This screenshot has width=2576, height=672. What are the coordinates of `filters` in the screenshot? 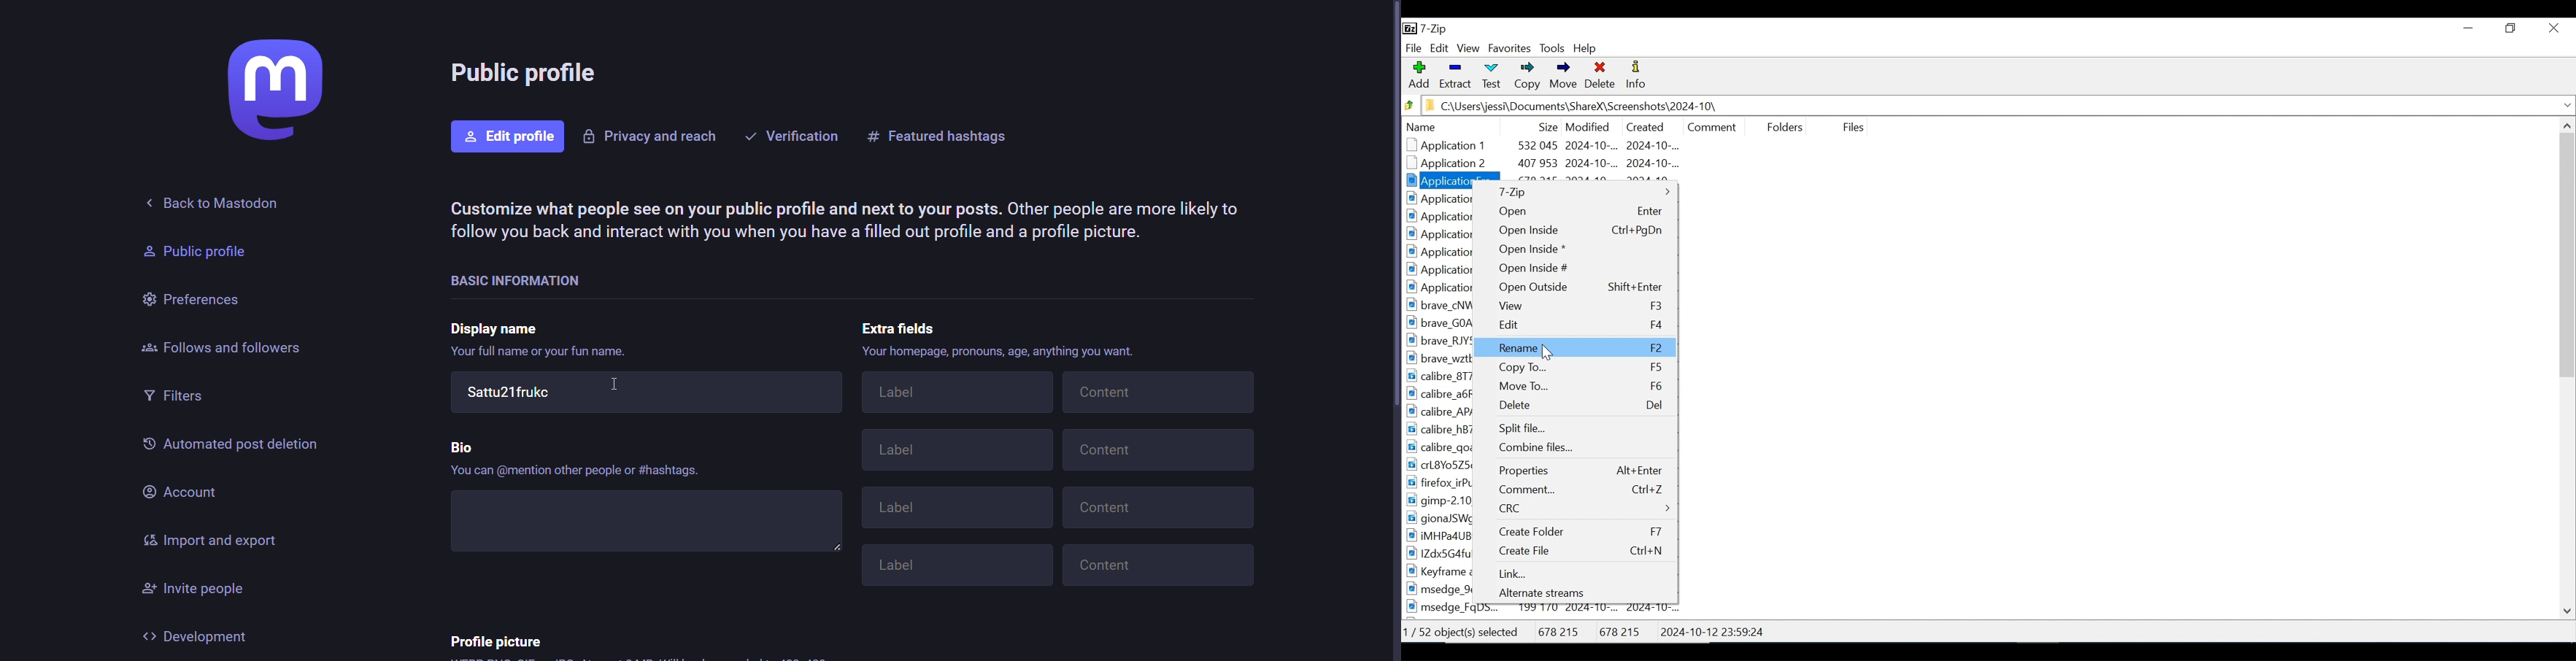 It's located at (178, 398).